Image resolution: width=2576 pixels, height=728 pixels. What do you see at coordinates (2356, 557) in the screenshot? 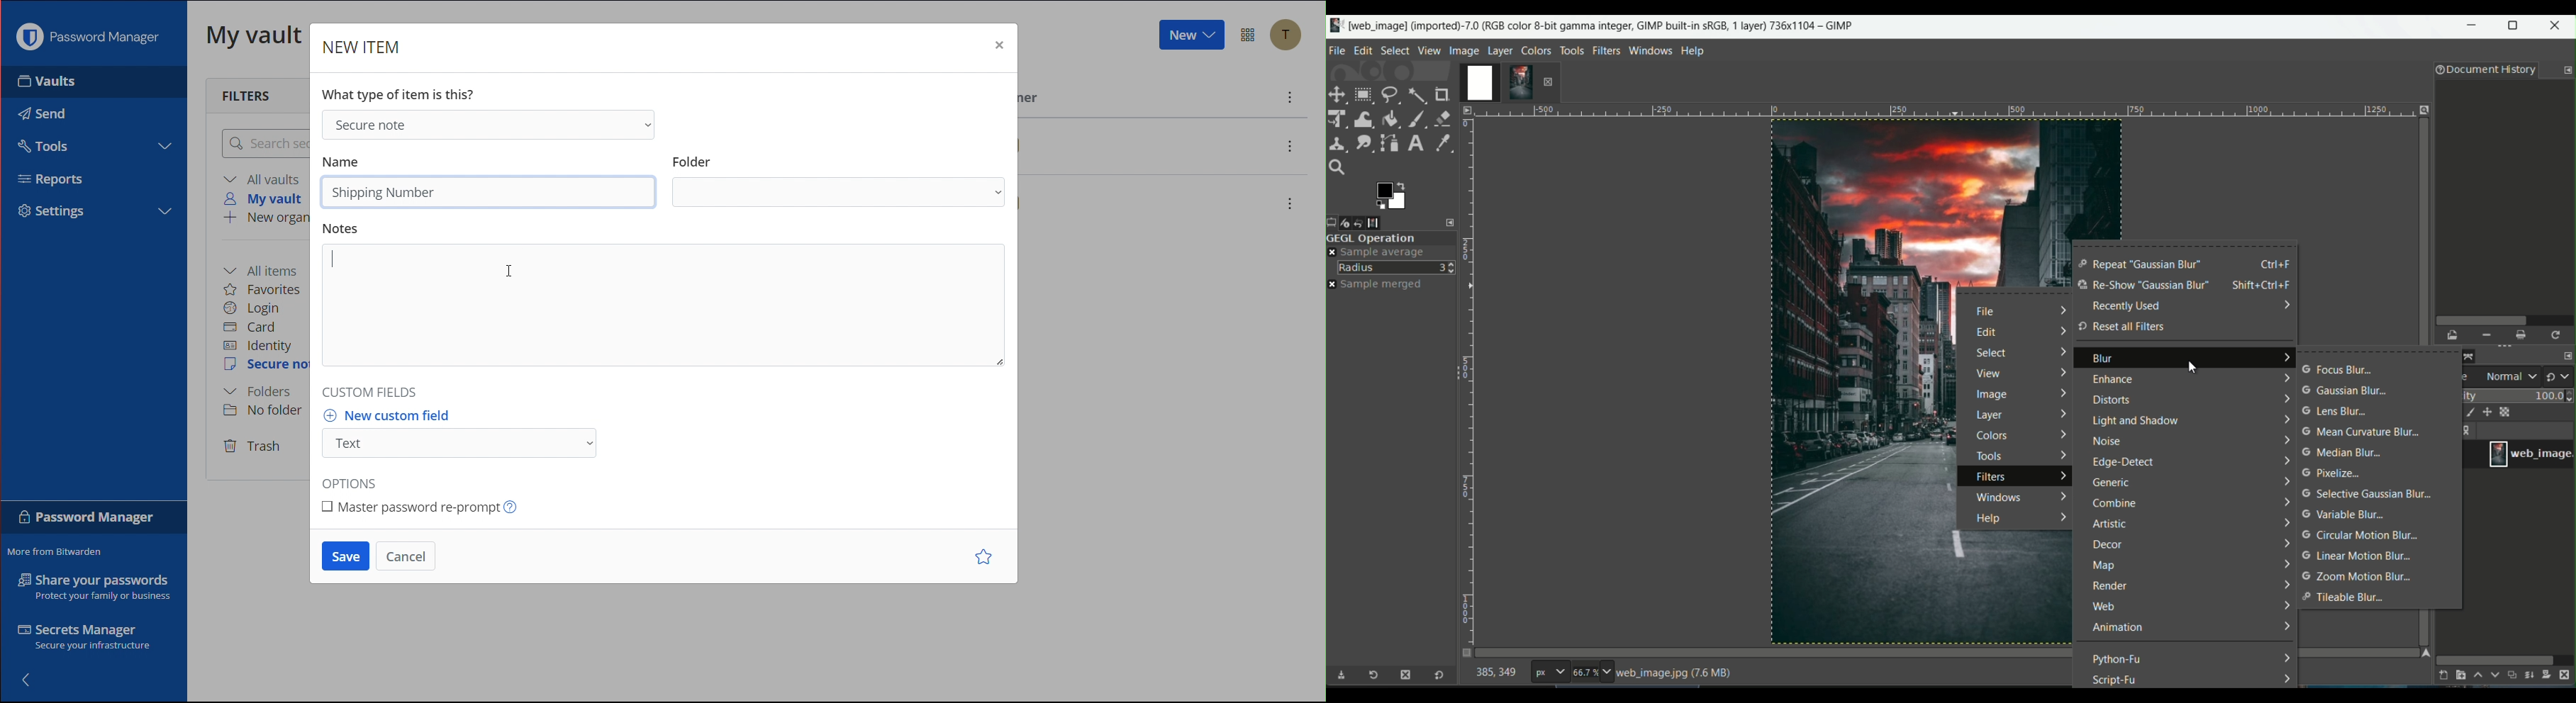
I see `linear motion blur` at bounding box center [2356, 557].